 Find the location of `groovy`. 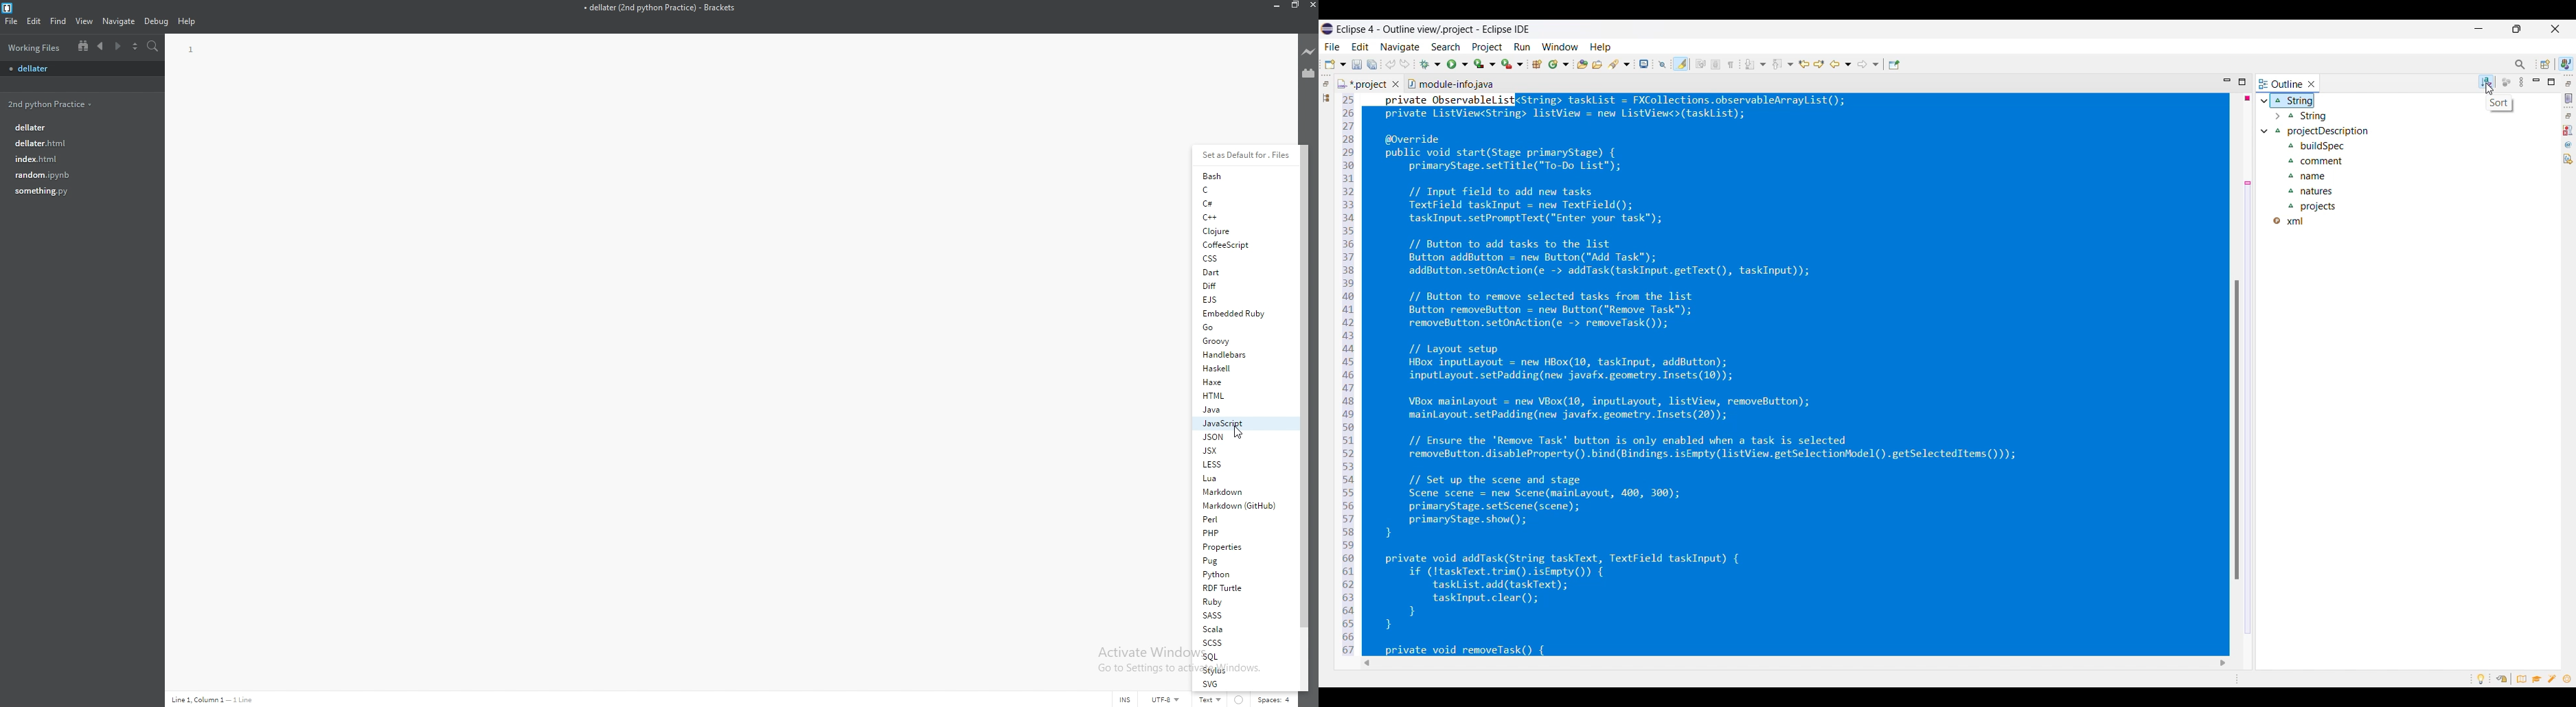

groovy is located at coordinates (1240, 340).